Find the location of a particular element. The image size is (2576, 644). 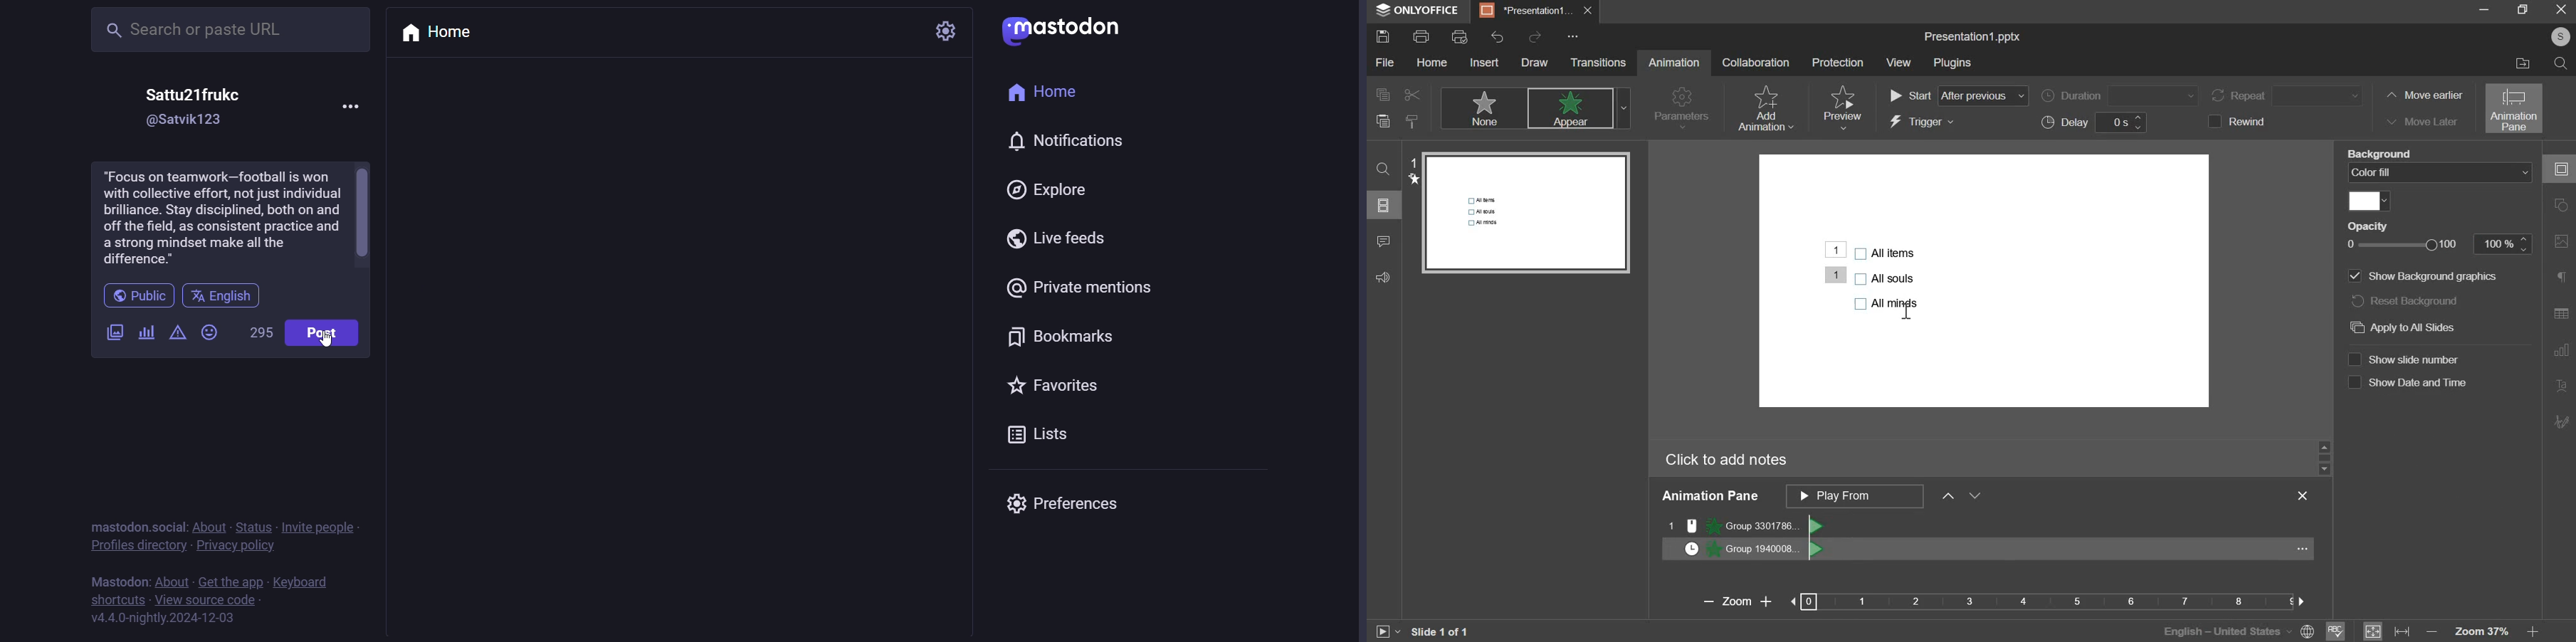

animation pane order is located at coordinates (1854, 496).